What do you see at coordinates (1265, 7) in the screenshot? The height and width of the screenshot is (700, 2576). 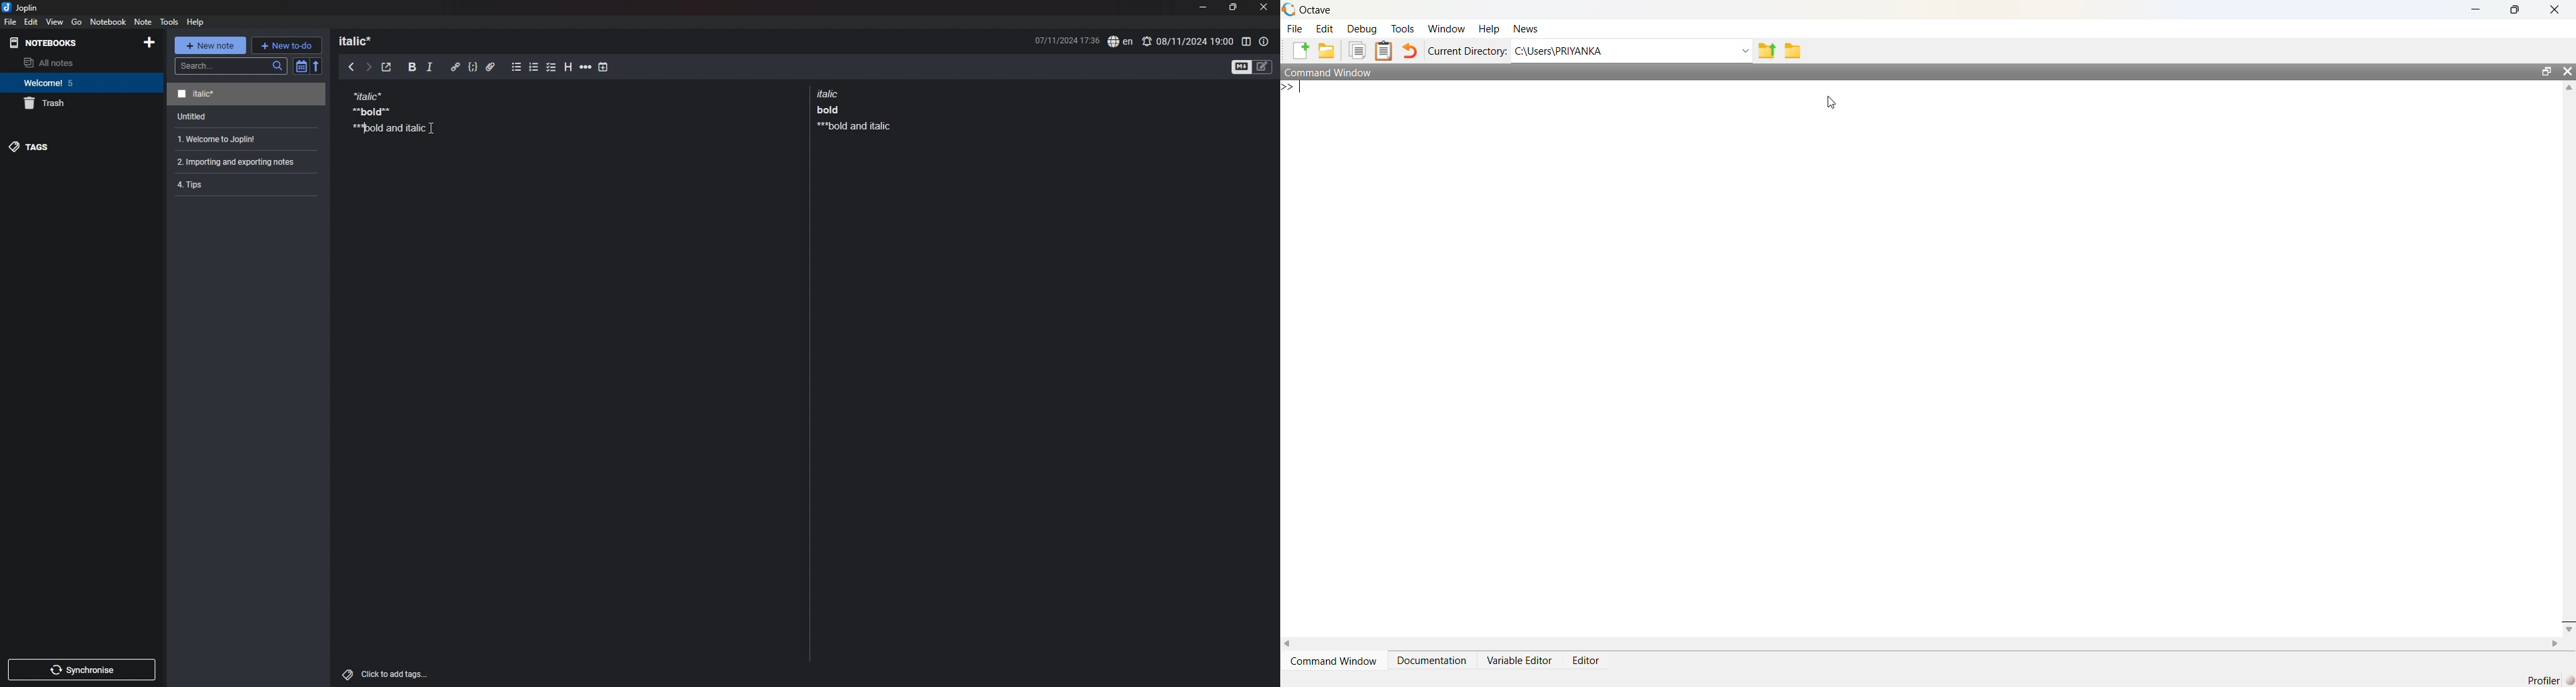 I see `close` at bounding box center [1265, 7].